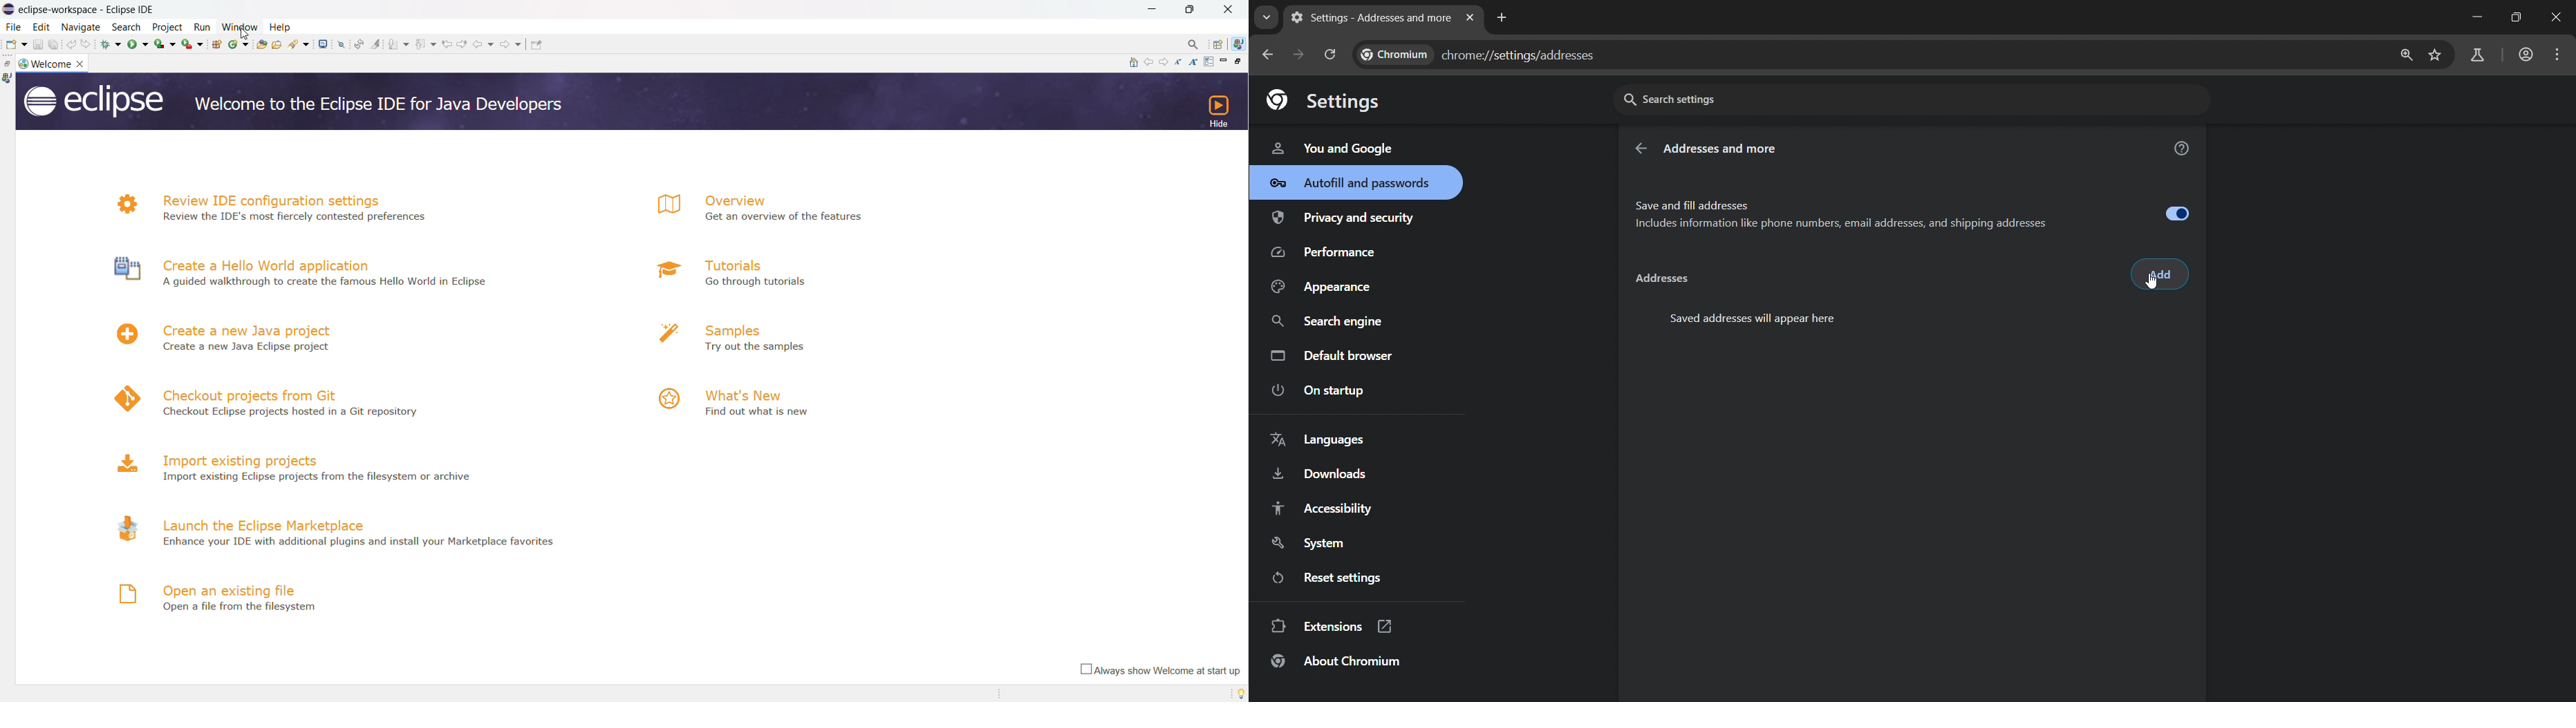  Describe the element at coordinates (341, 44) in the screenshot. I see `skip all break points` at that location.